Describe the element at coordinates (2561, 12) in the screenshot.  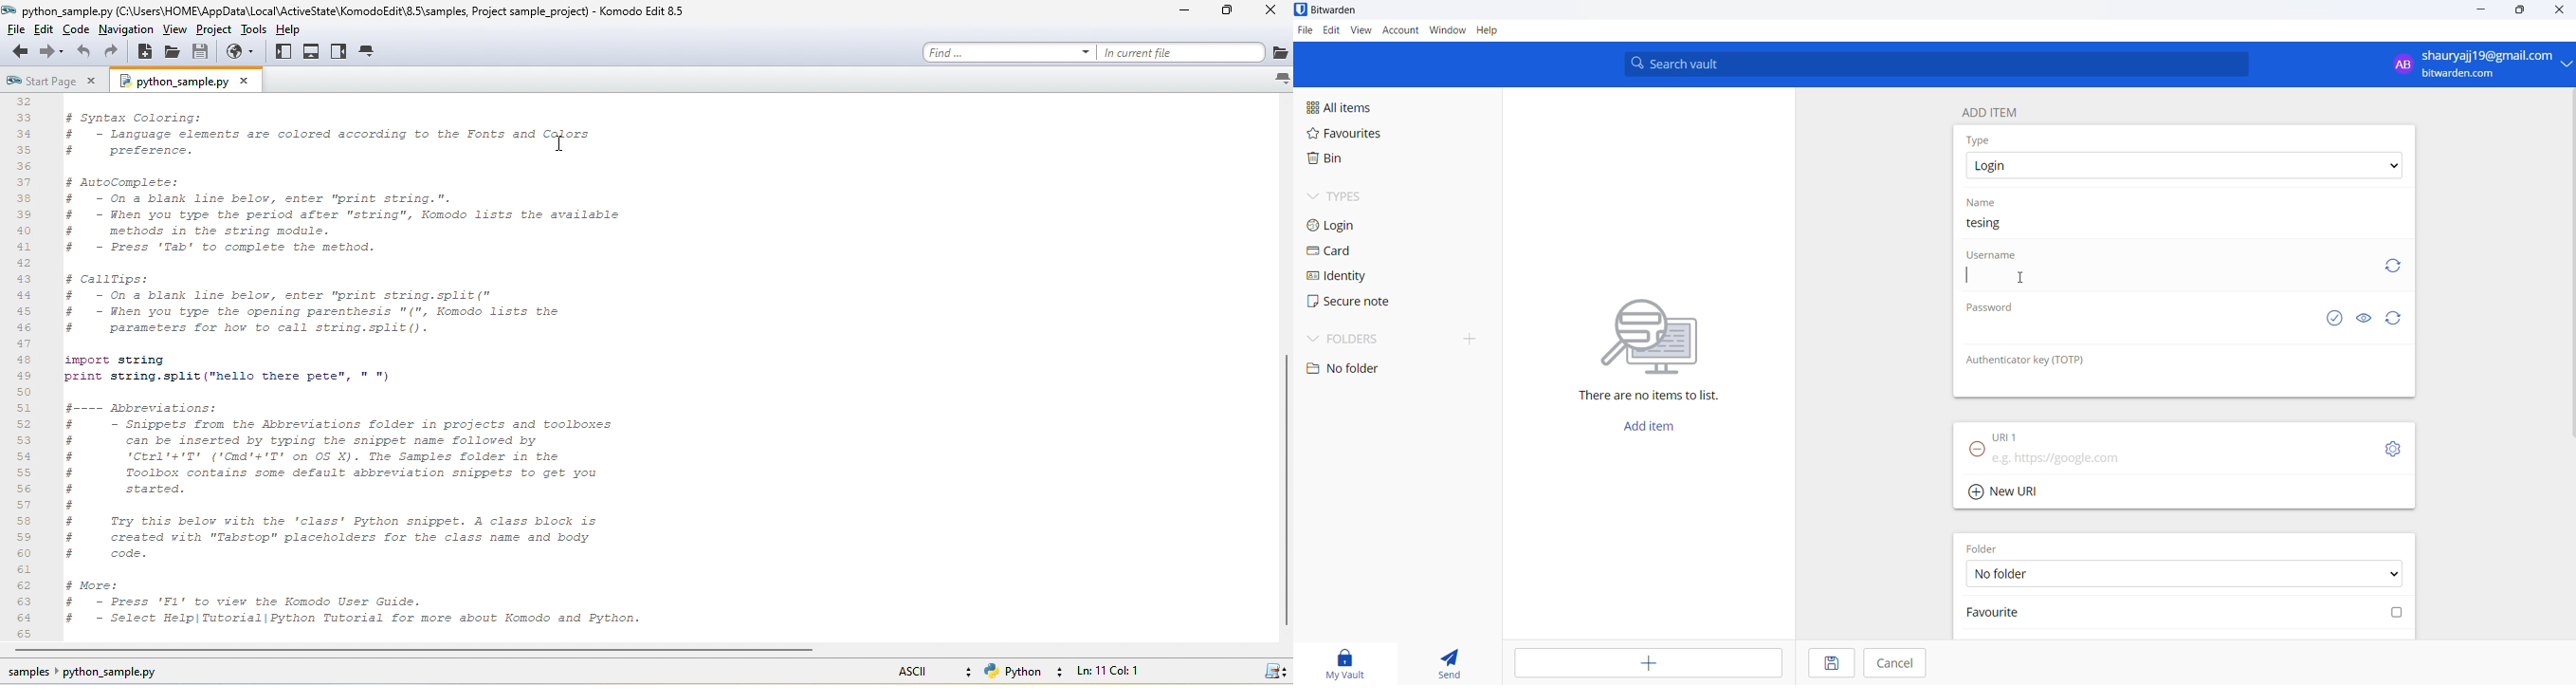
I see `Close` at that location.